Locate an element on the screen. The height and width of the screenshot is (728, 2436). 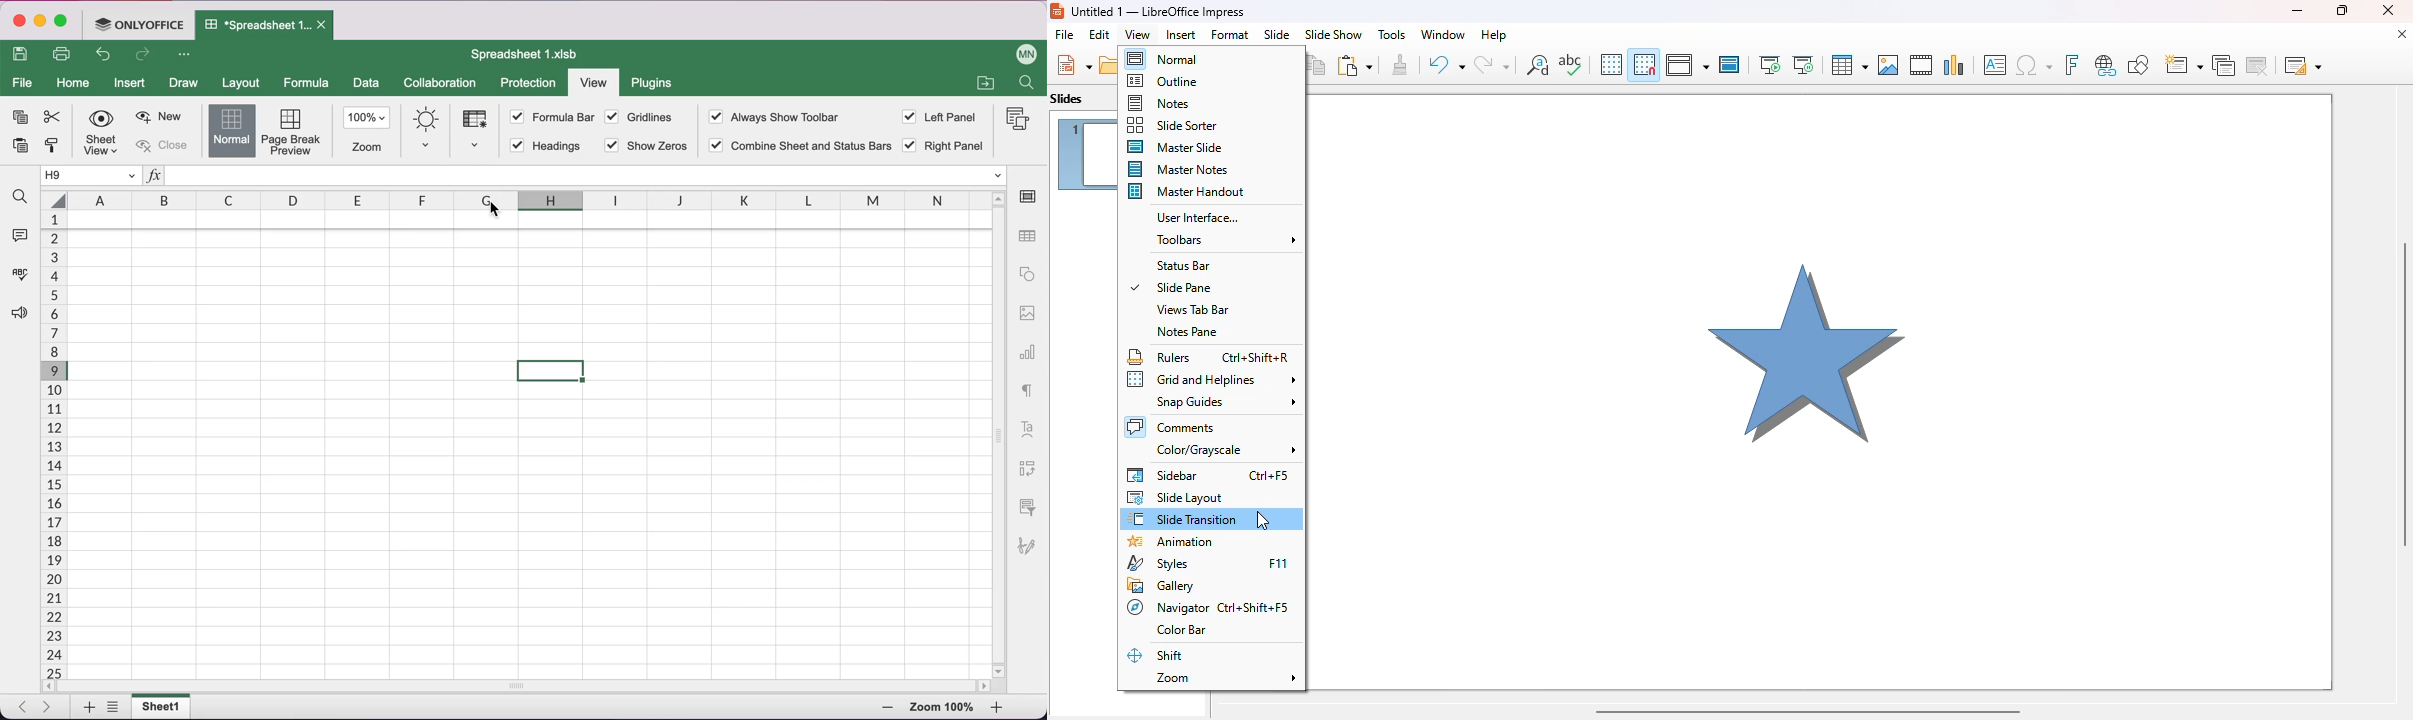
sidebar is located at coordinates (1211, 475).